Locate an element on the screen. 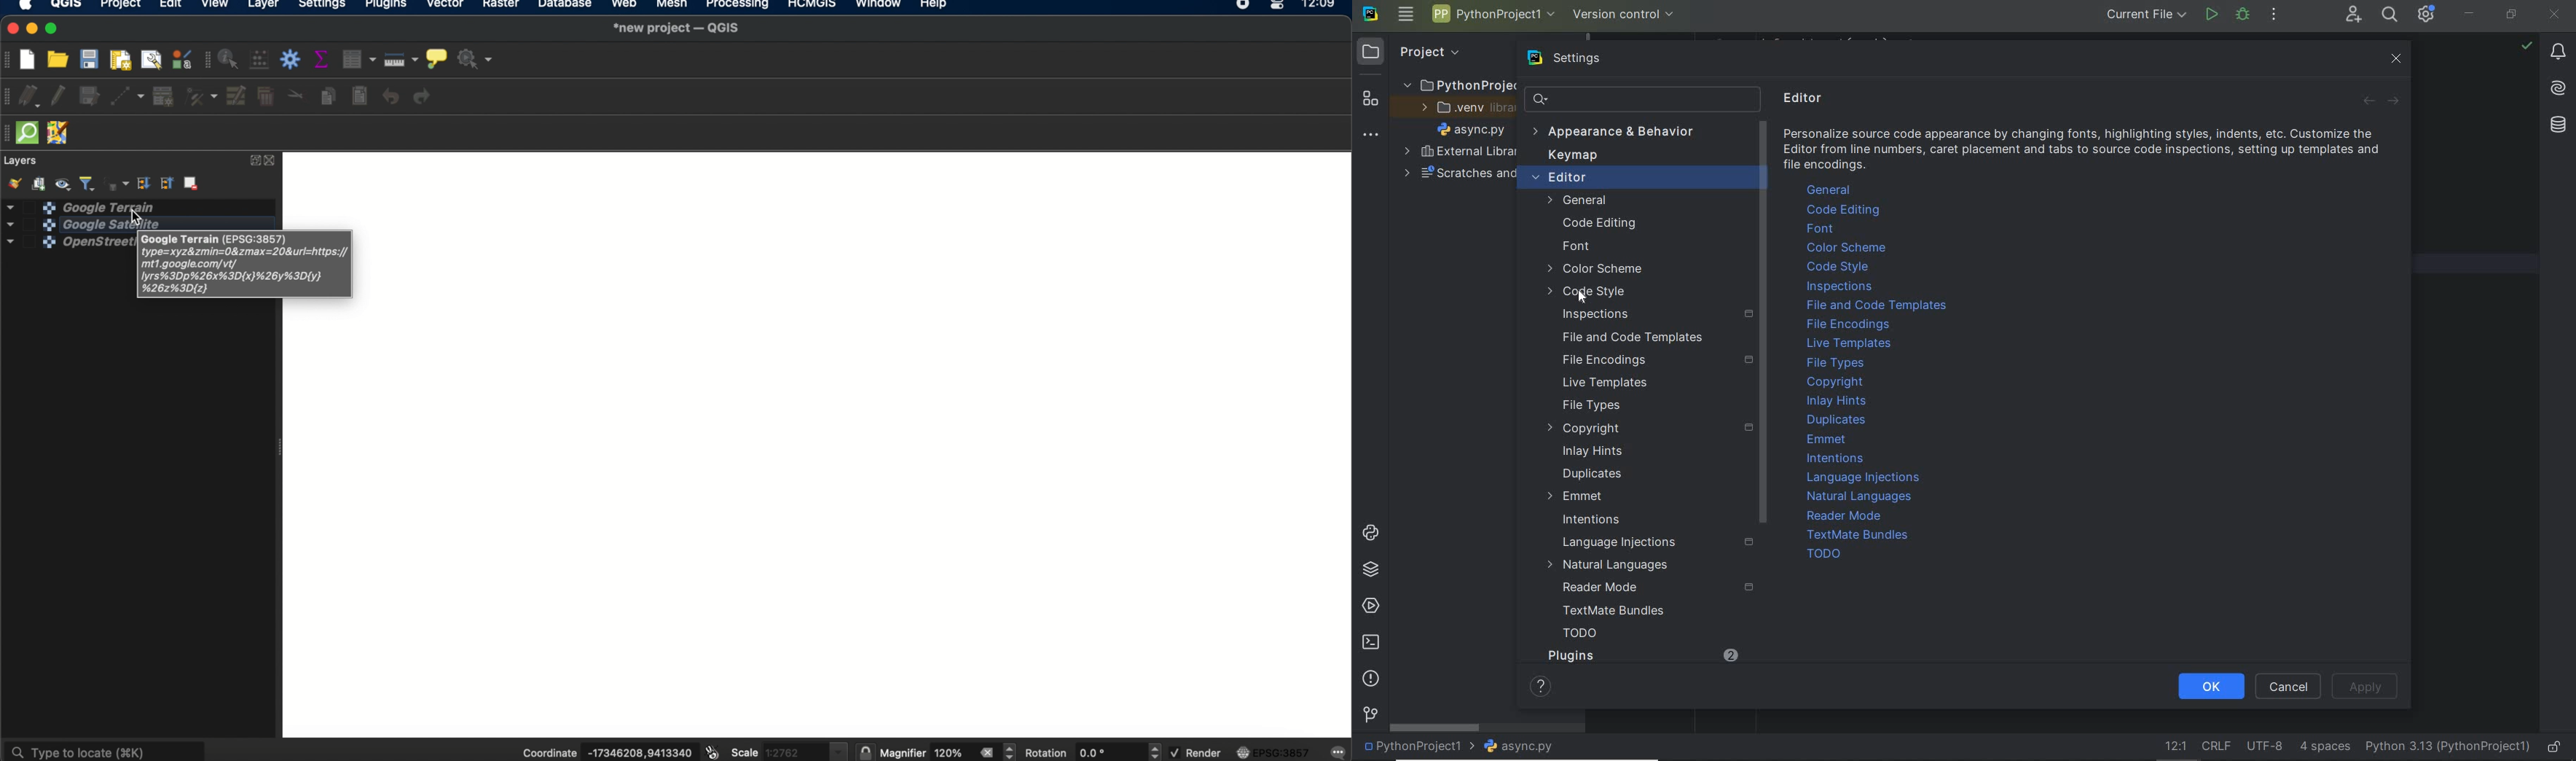 The height and width of the screenshot is (784, 2576). RESTORE DOWN is located at coordinates (2511, 16).